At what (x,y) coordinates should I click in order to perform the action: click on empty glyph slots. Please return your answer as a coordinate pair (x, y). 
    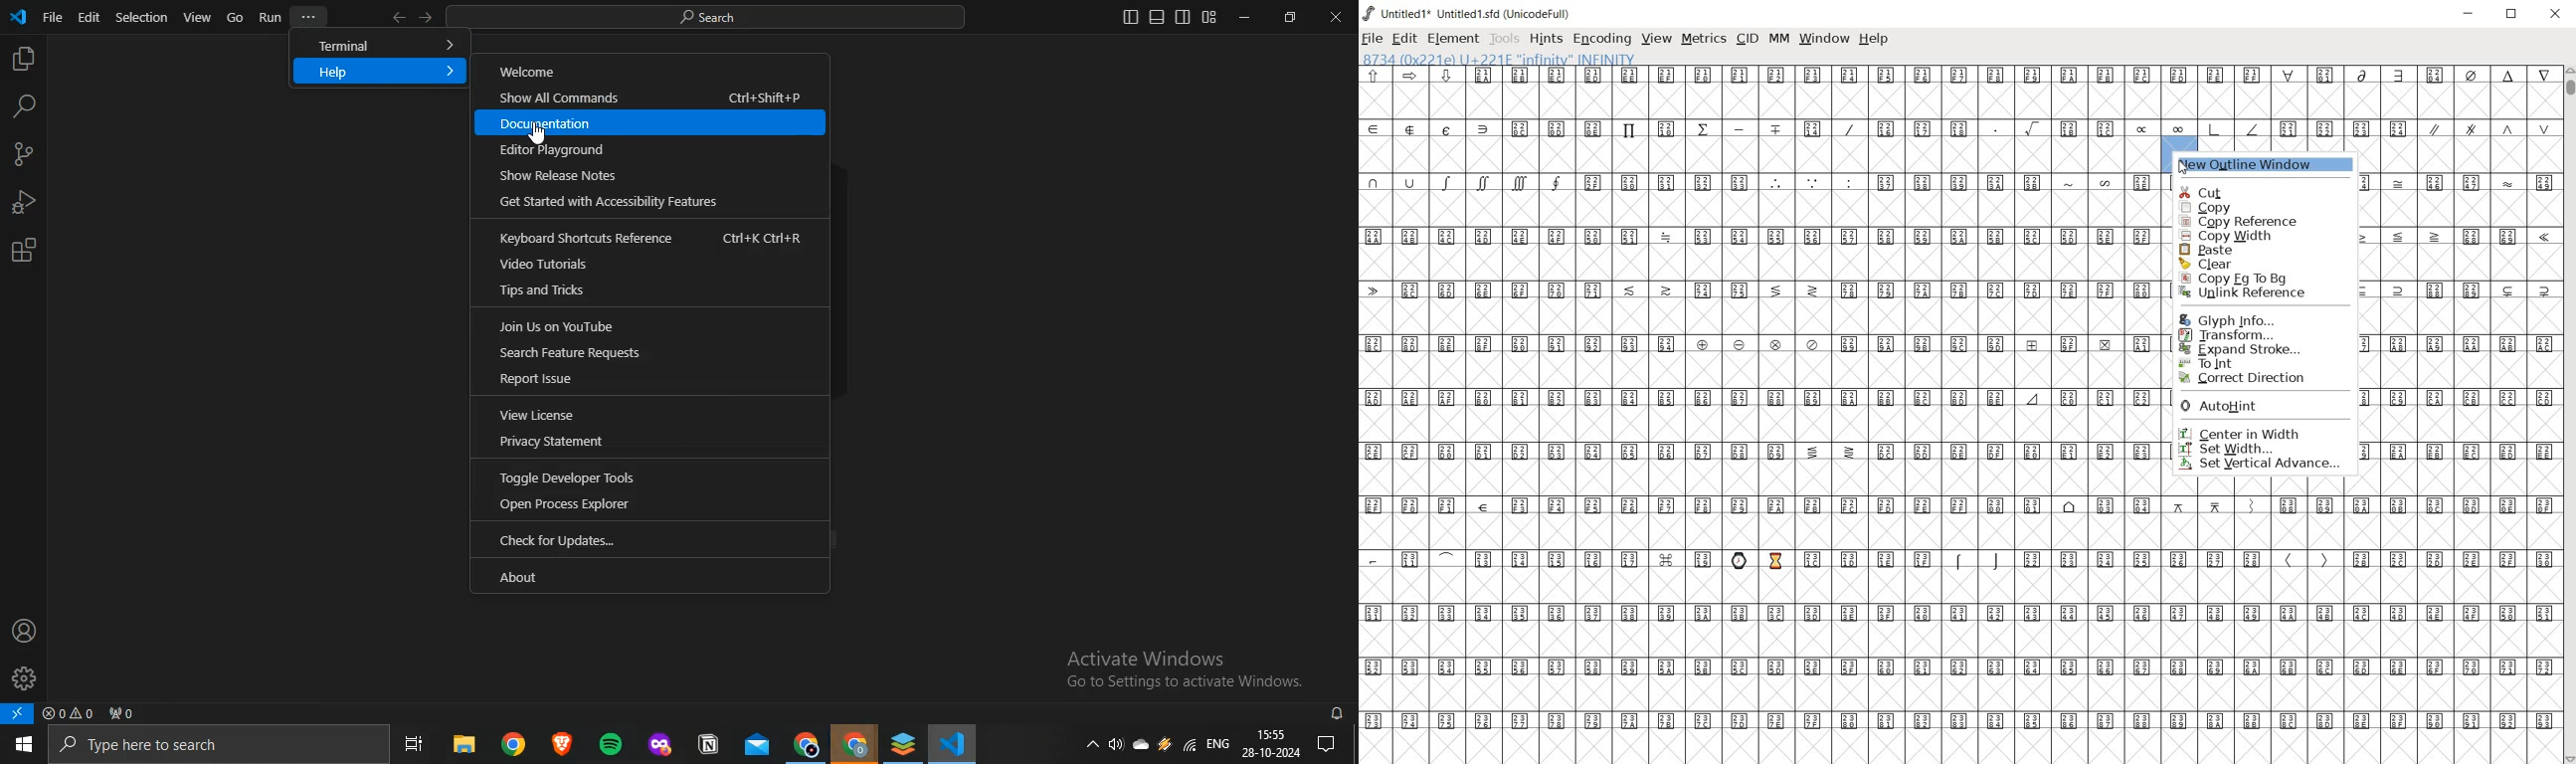
    Looking at the image, I should click on (2462, 316).